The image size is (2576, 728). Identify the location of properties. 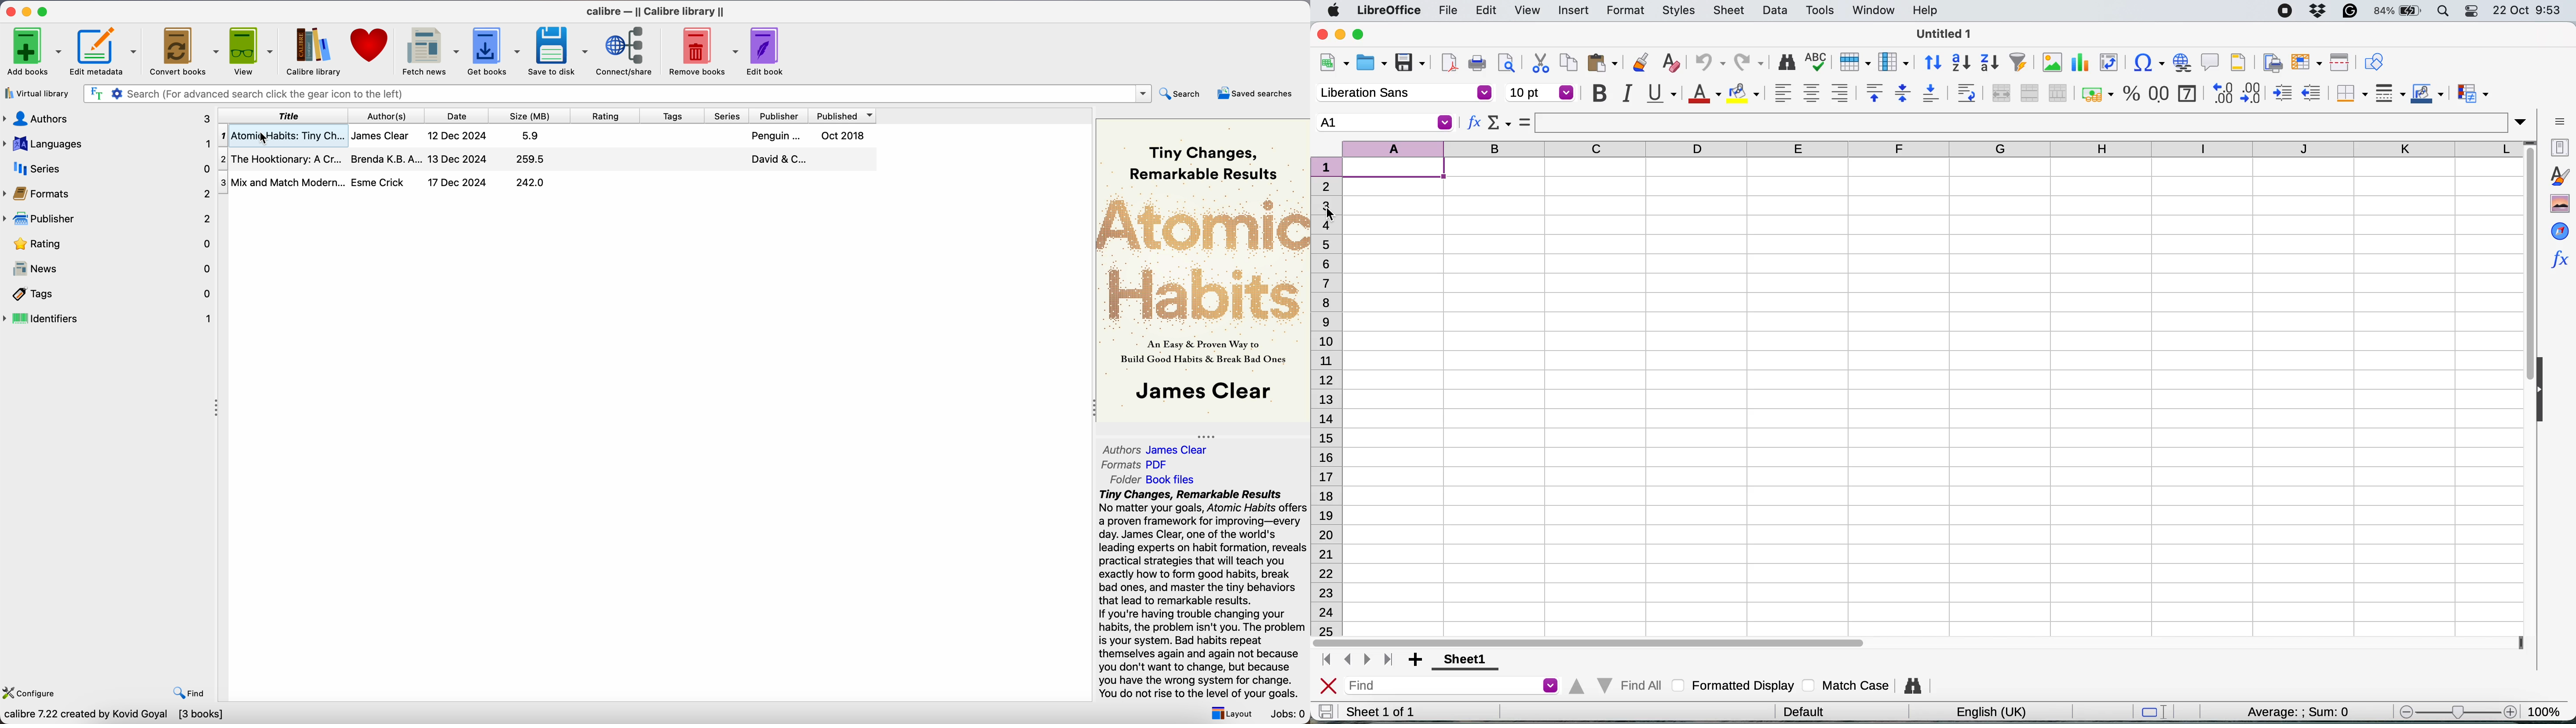
(2558, 146).